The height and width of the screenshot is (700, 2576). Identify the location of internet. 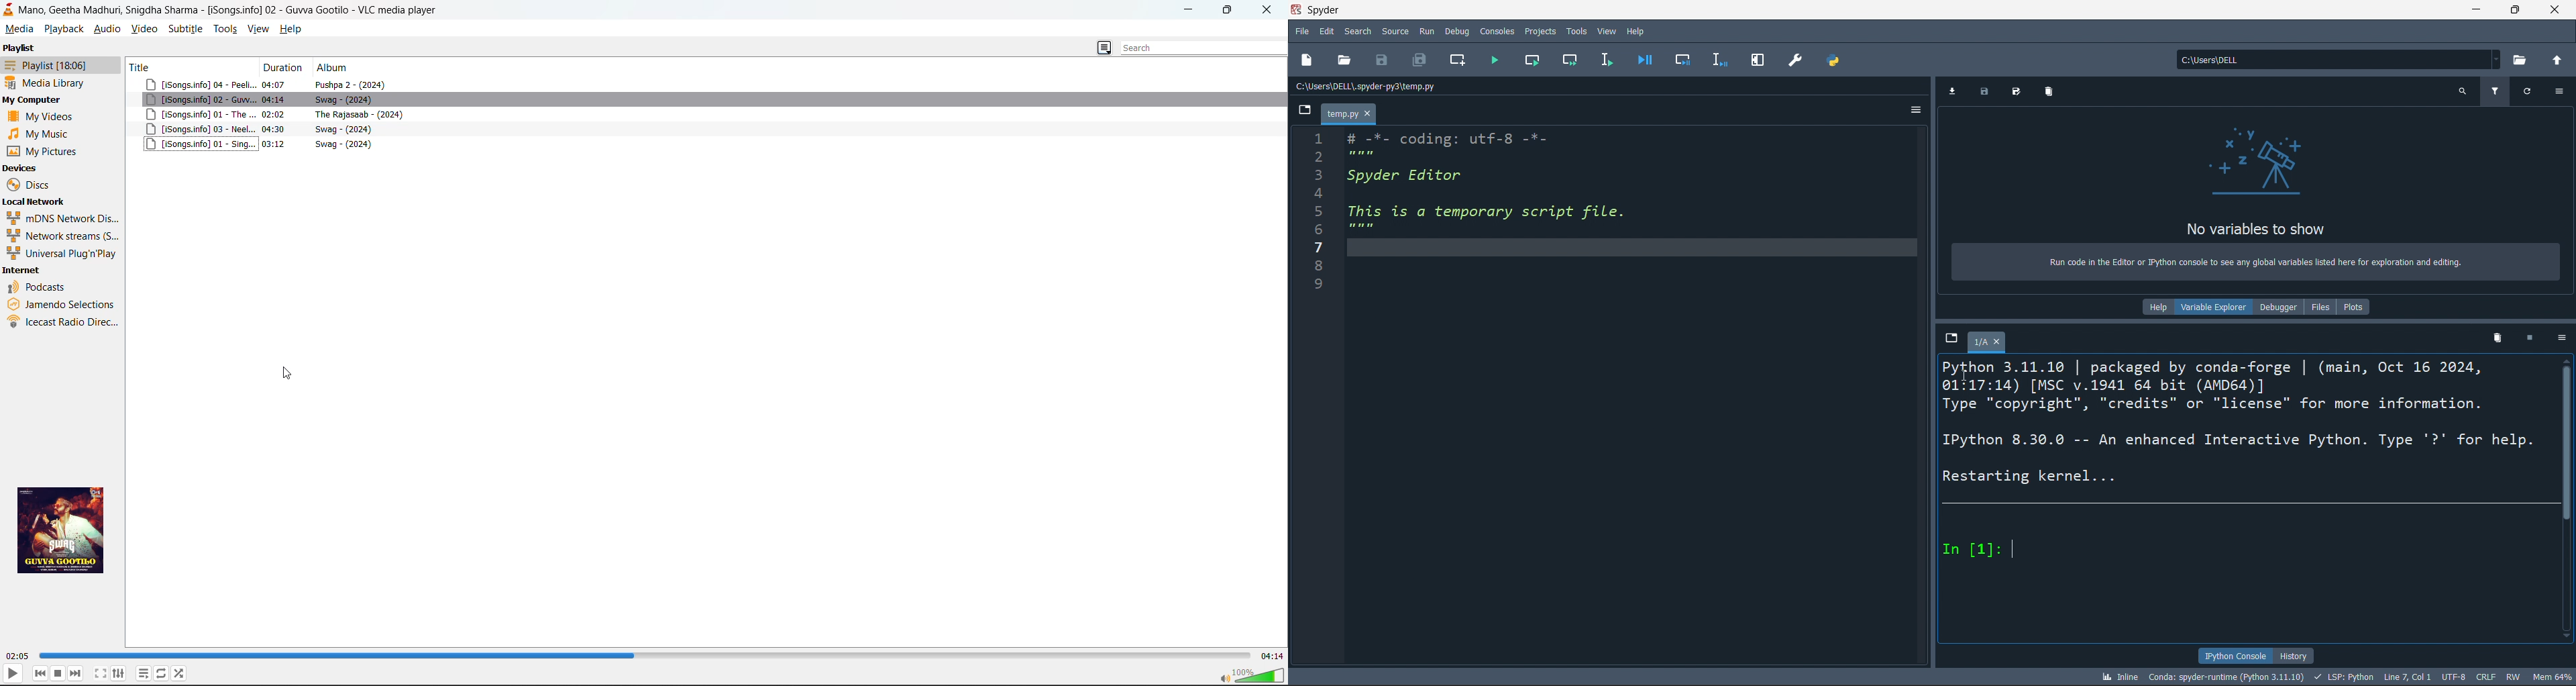
(23, 271).